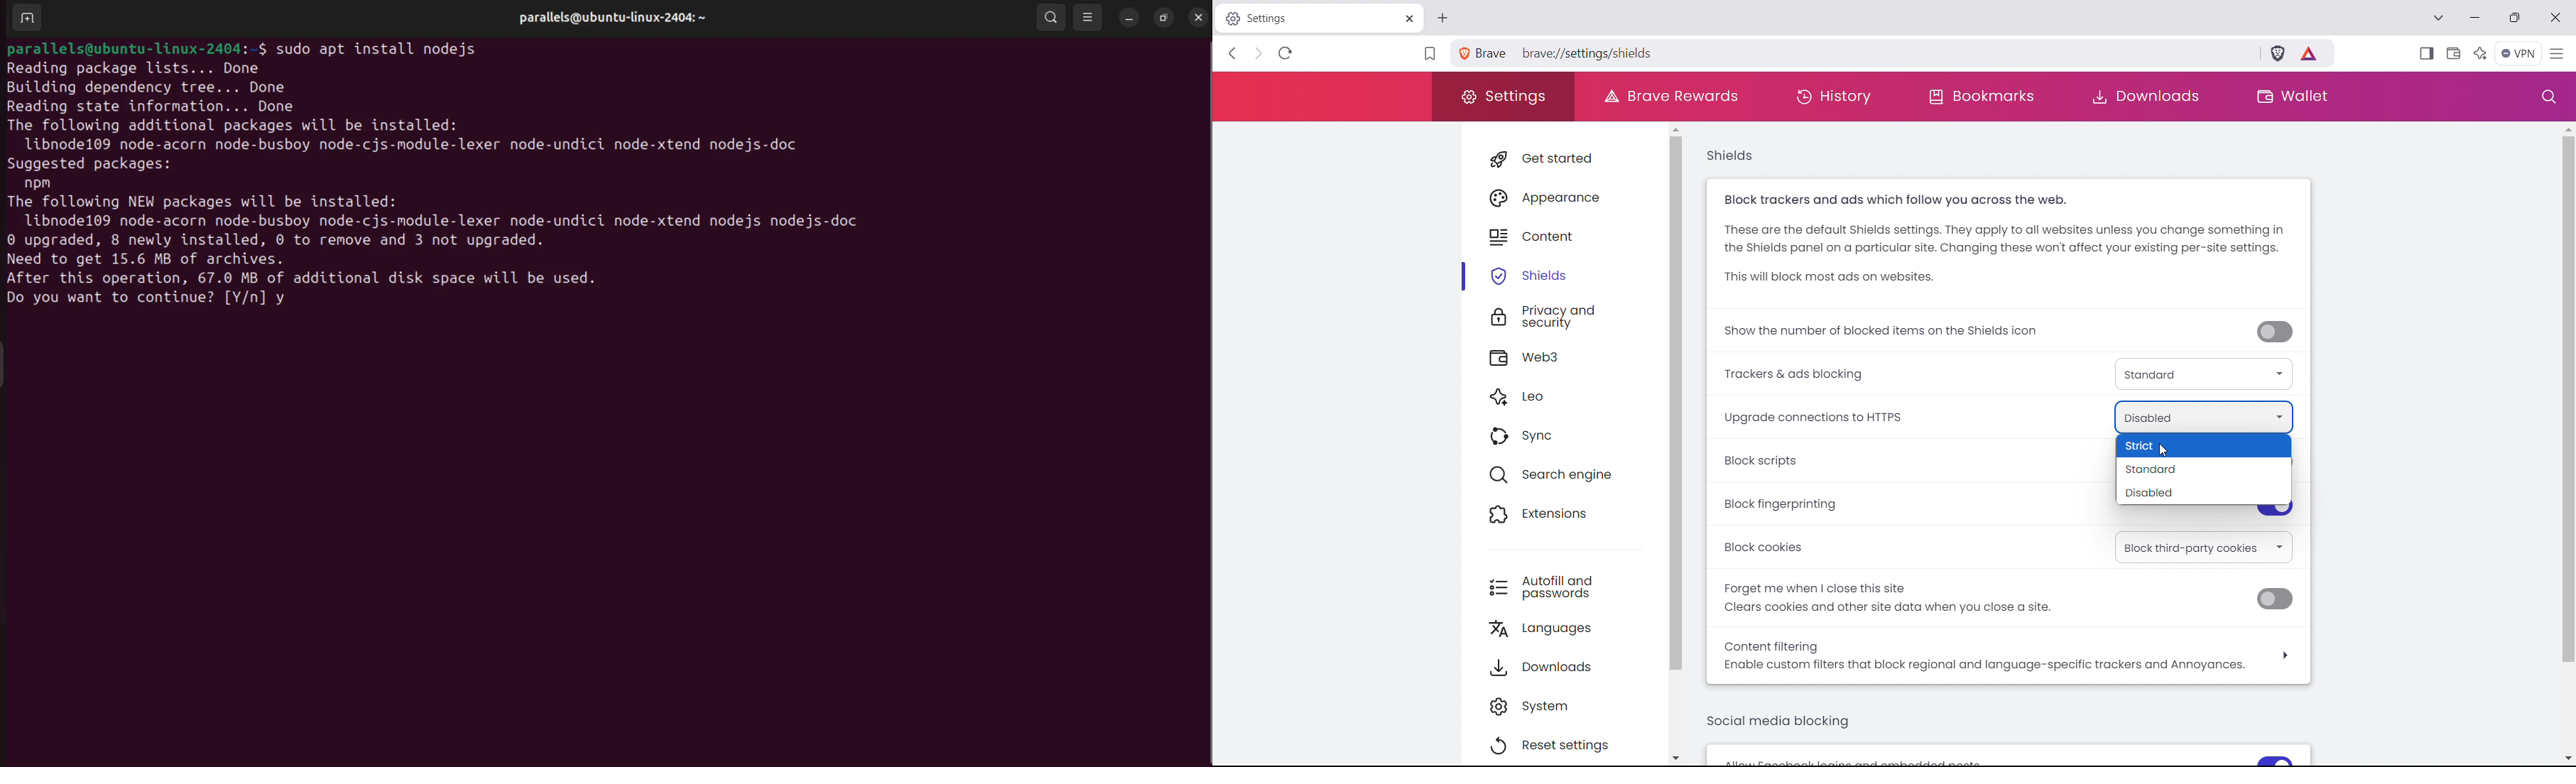  I want to click on wallet, so click(2452, 53).